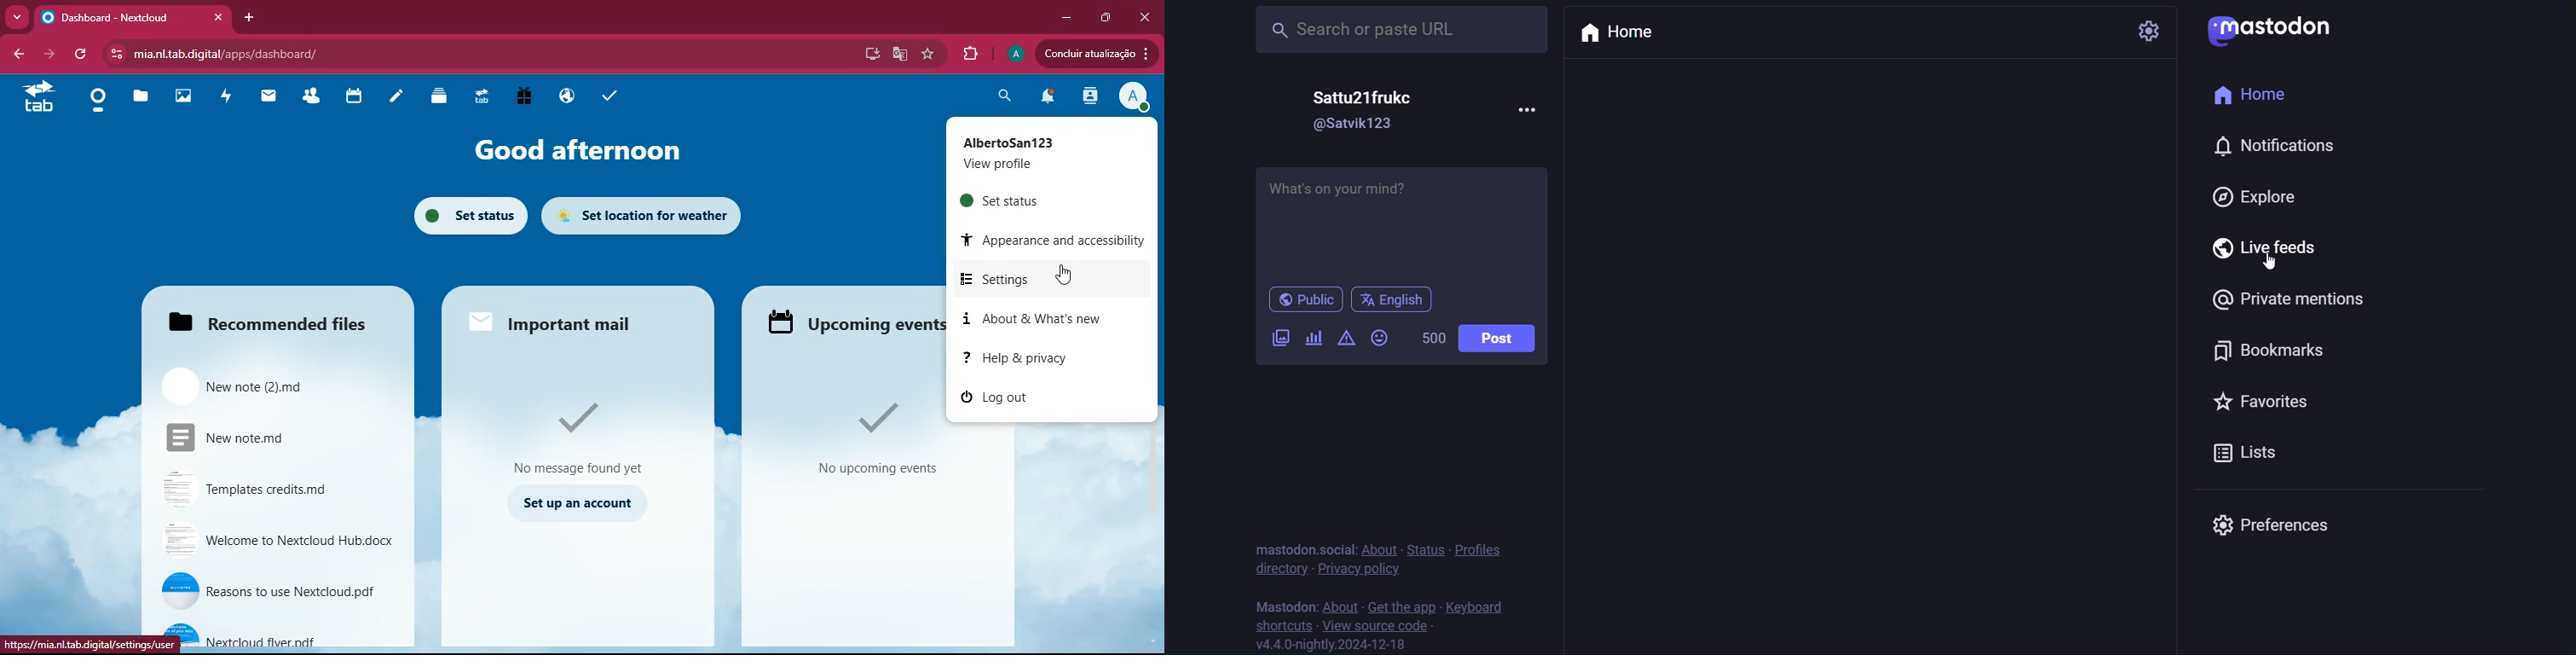  I want to click on close, so click(1147, 15).